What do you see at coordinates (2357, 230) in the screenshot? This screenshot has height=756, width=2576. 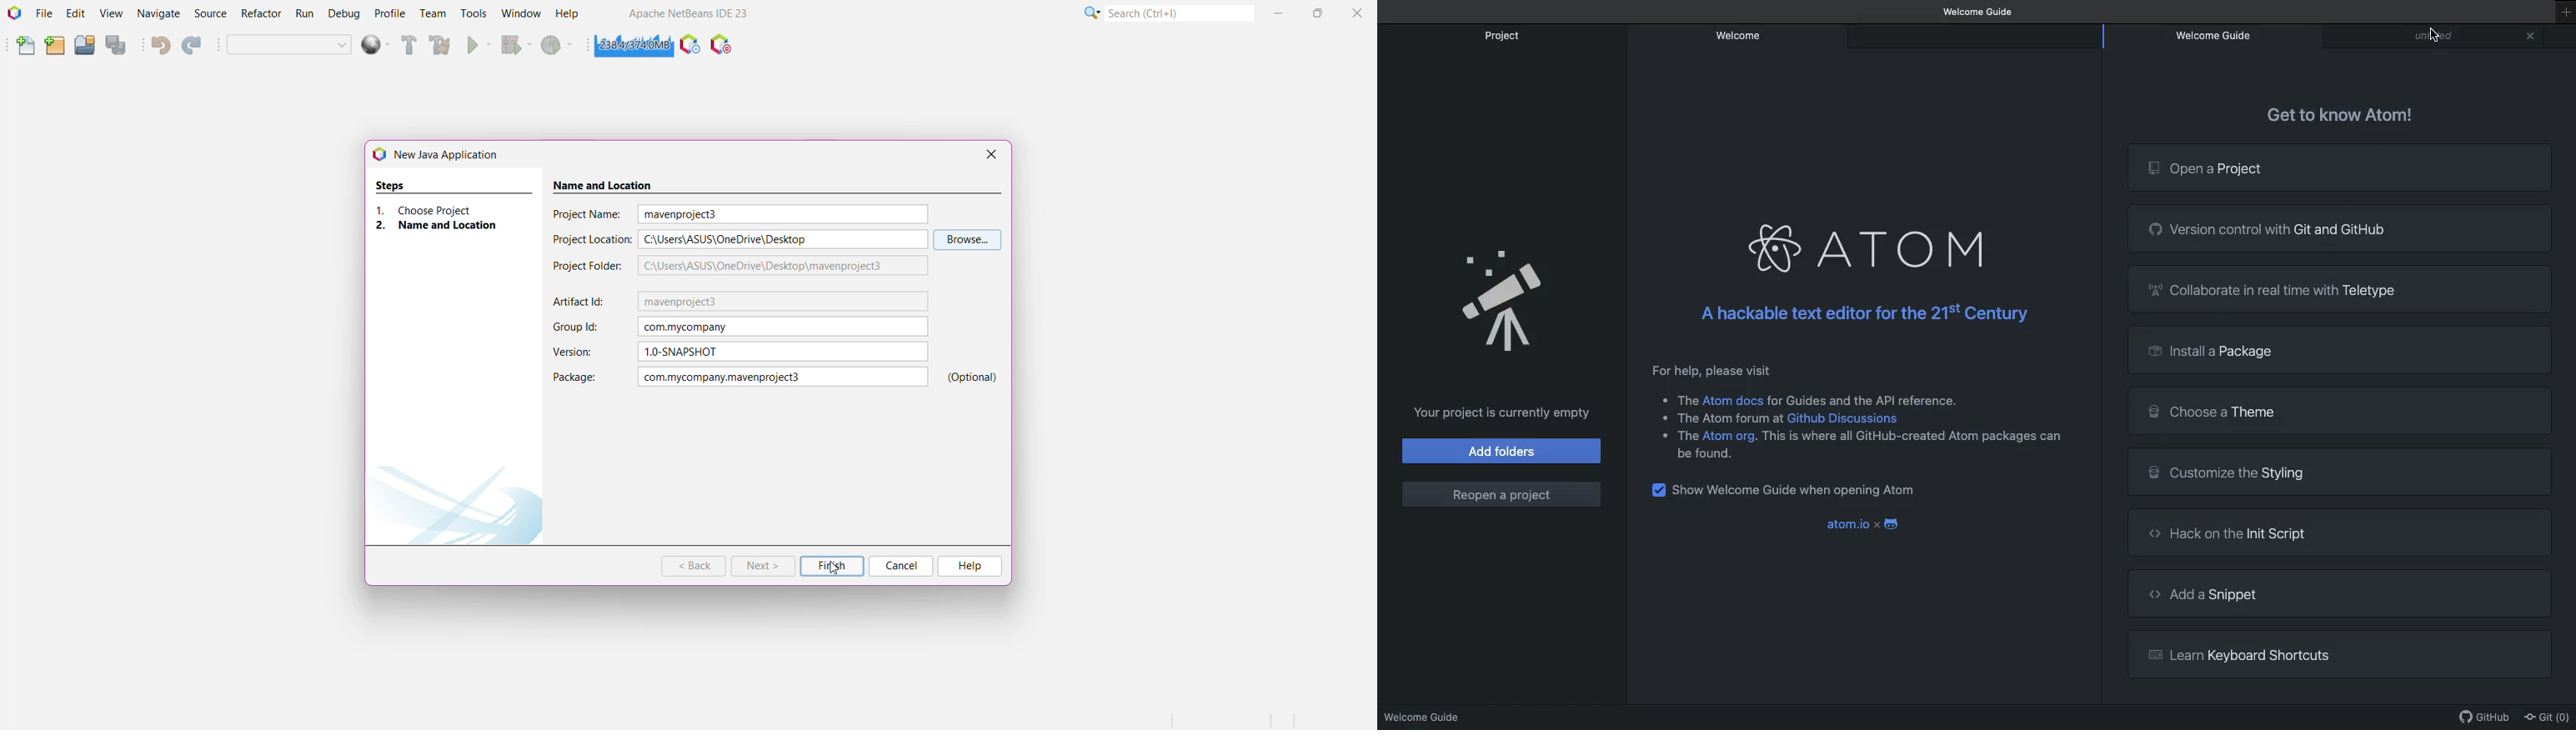 I see `Version control with Git and GitHub` at bounding box center [2357, 230].